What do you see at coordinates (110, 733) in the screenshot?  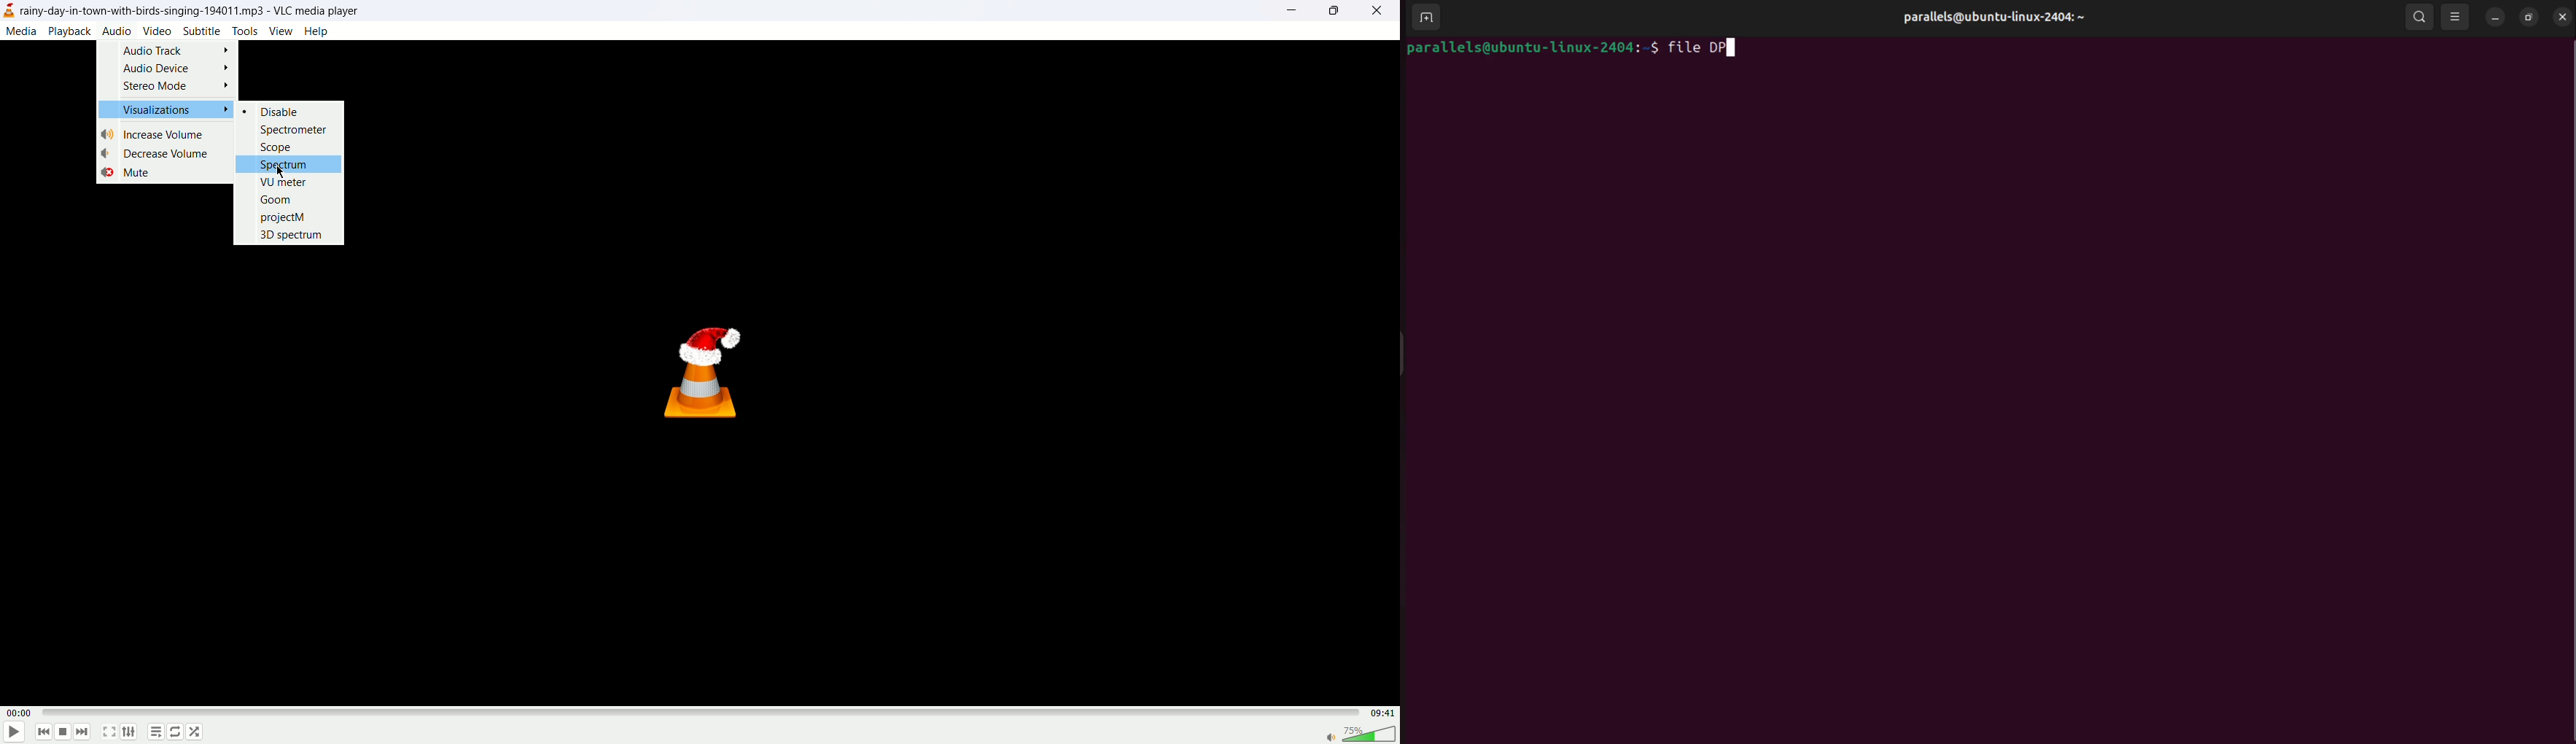 I see `full screen` at bounding box center [110, 733].